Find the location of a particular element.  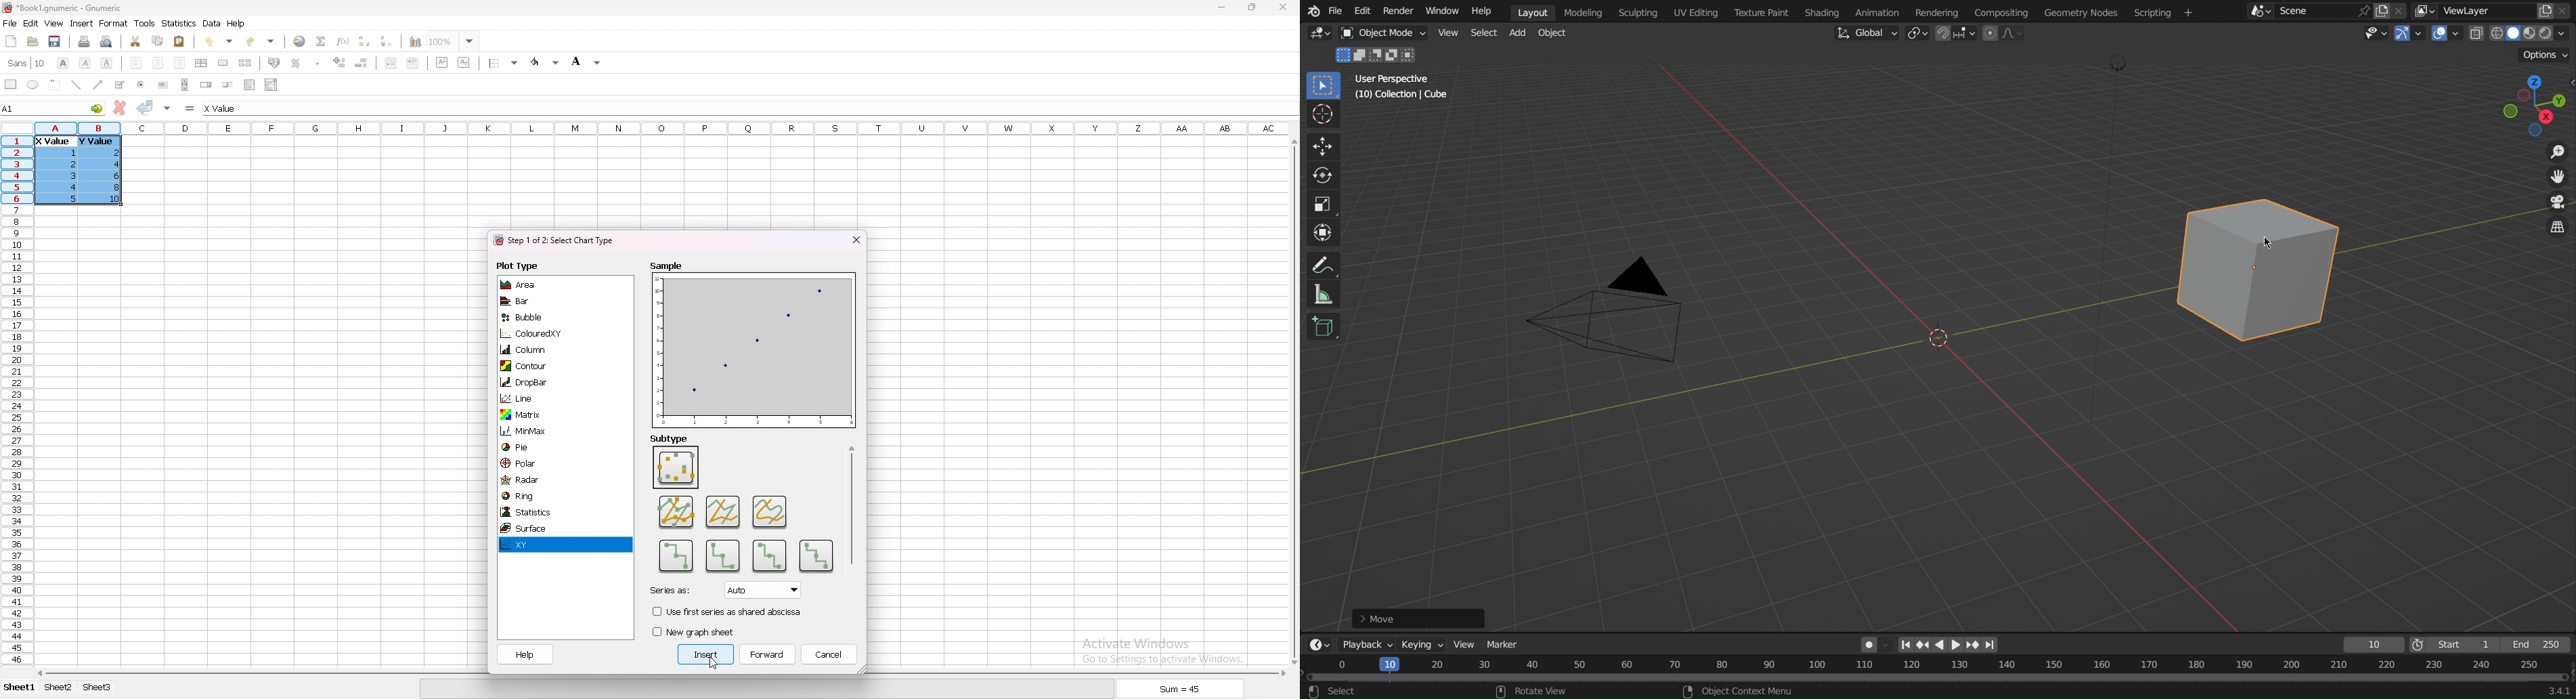

line is located at coordinates (541, 397).